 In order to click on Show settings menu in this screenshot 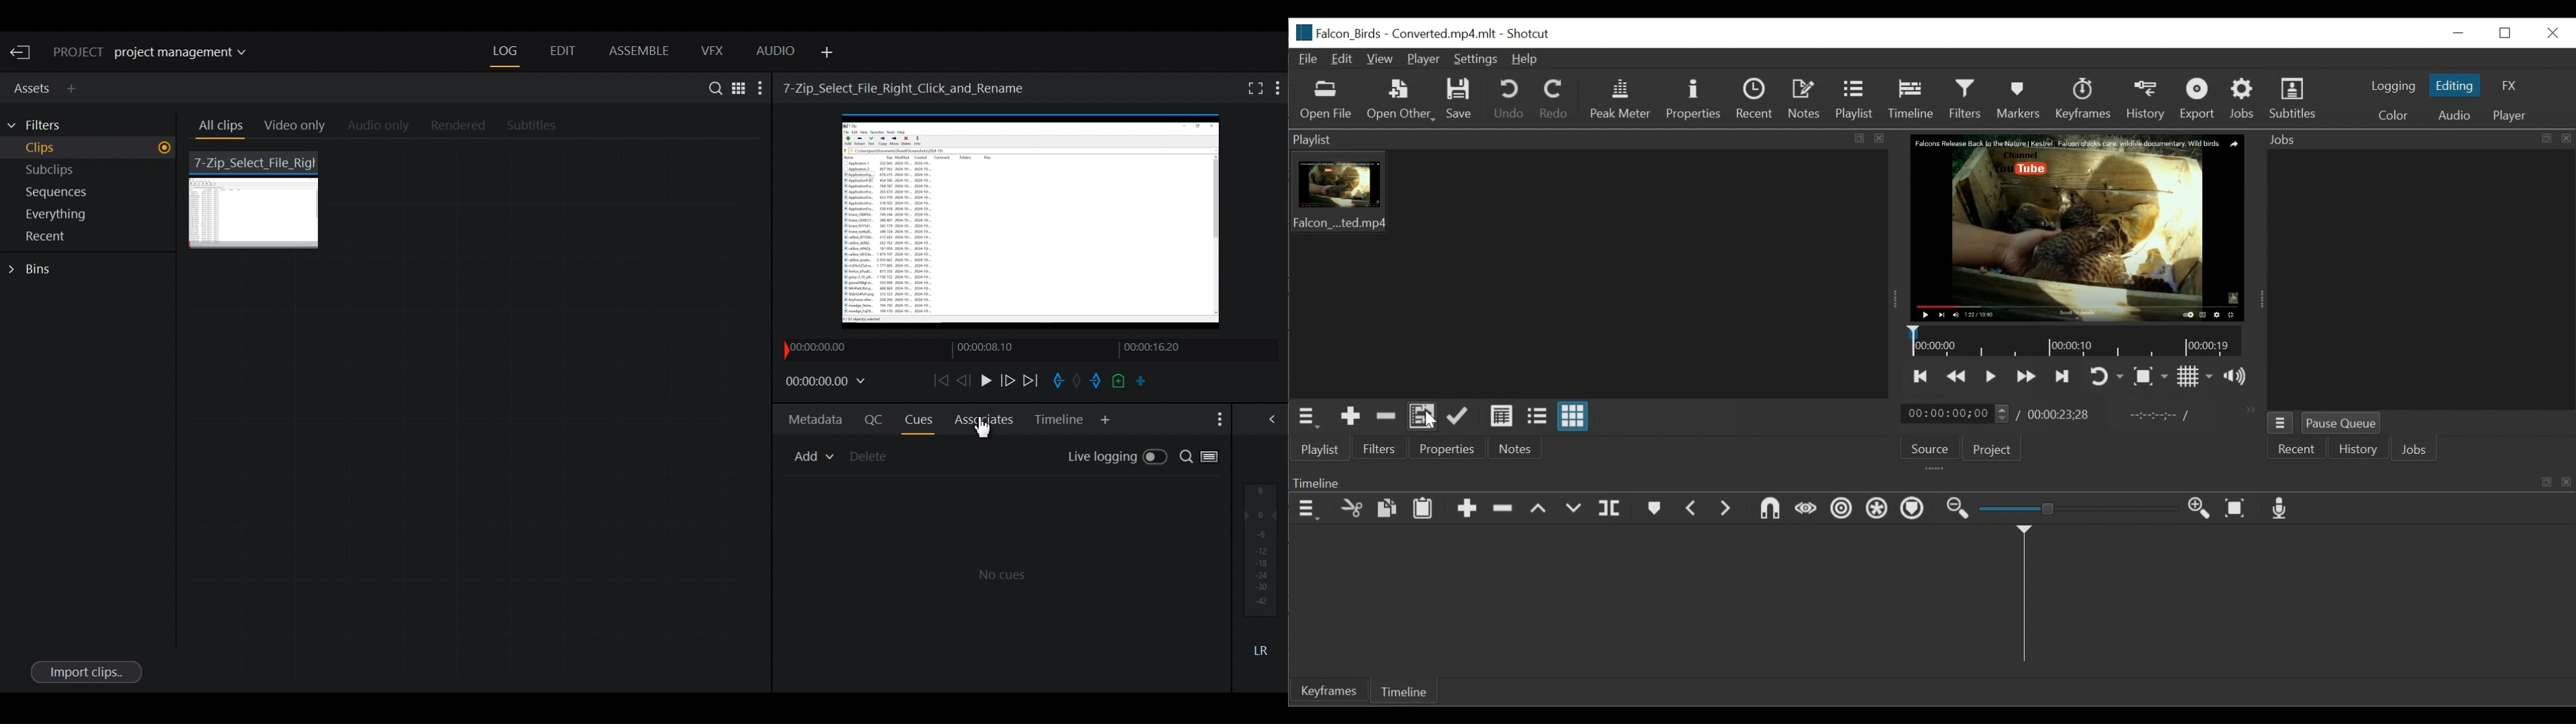, I will do `click(761, 88)`.